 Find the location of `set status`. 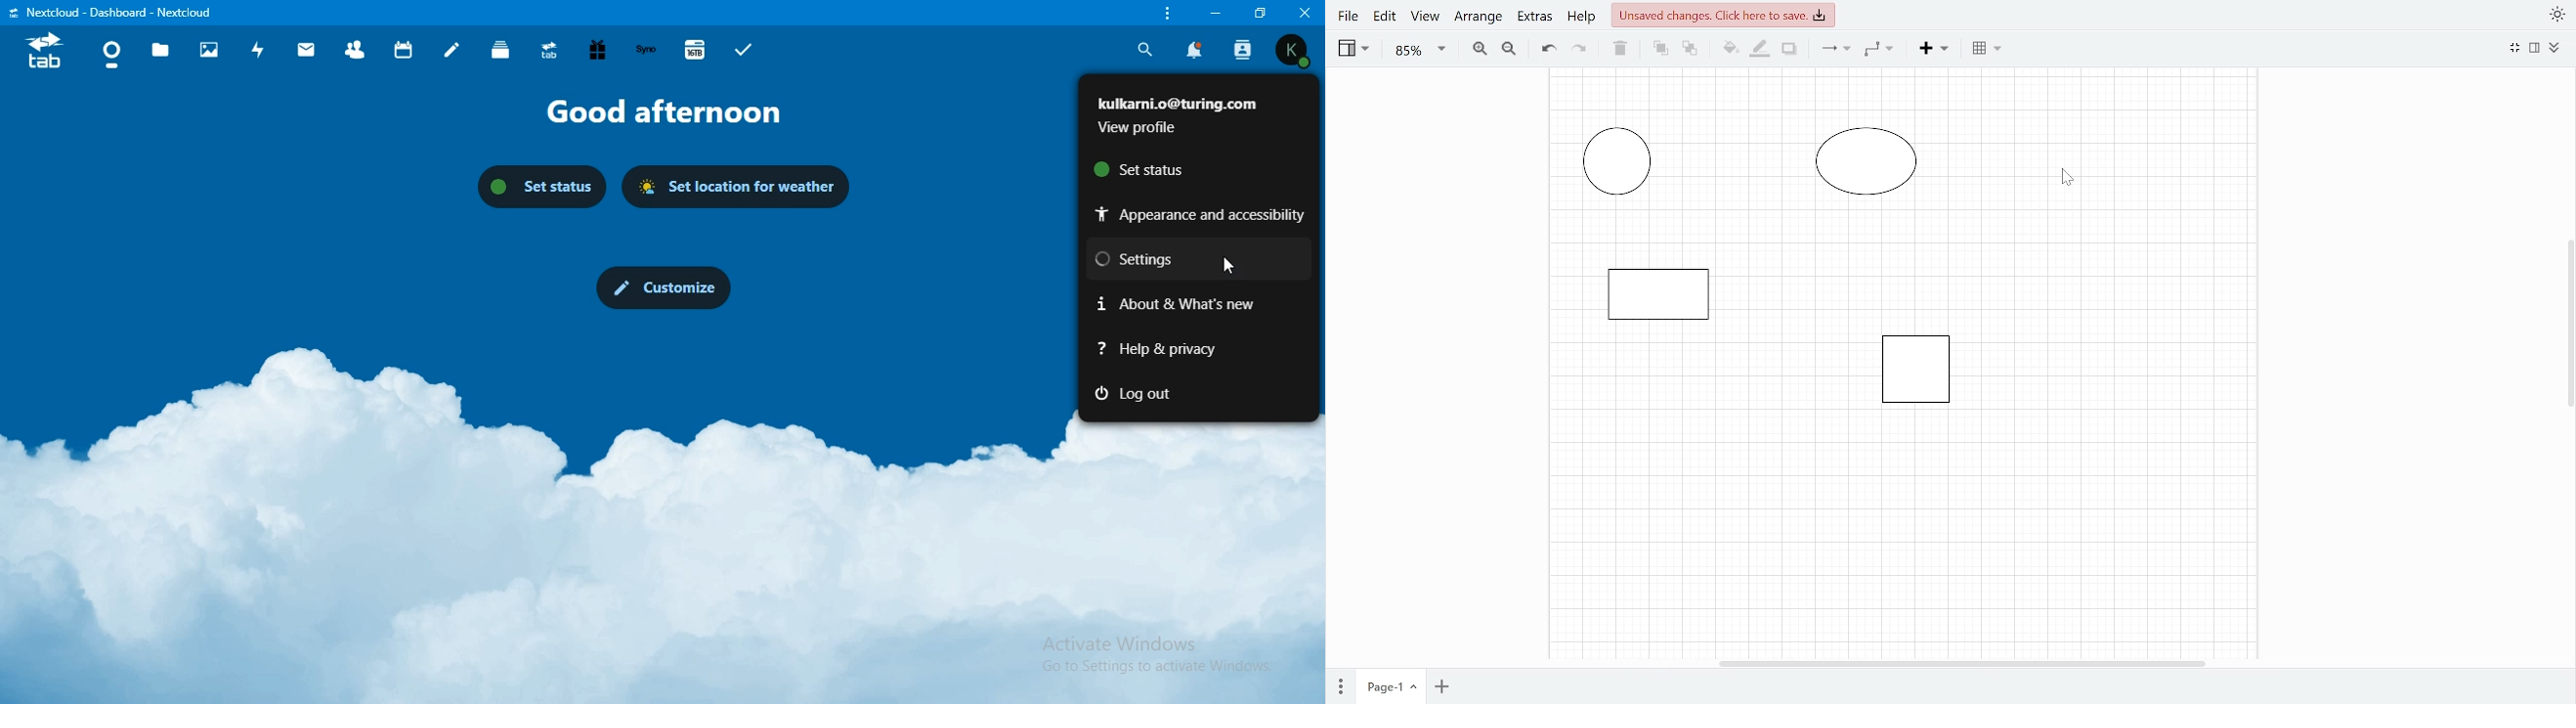

set status is located at coordinates (541, 188).